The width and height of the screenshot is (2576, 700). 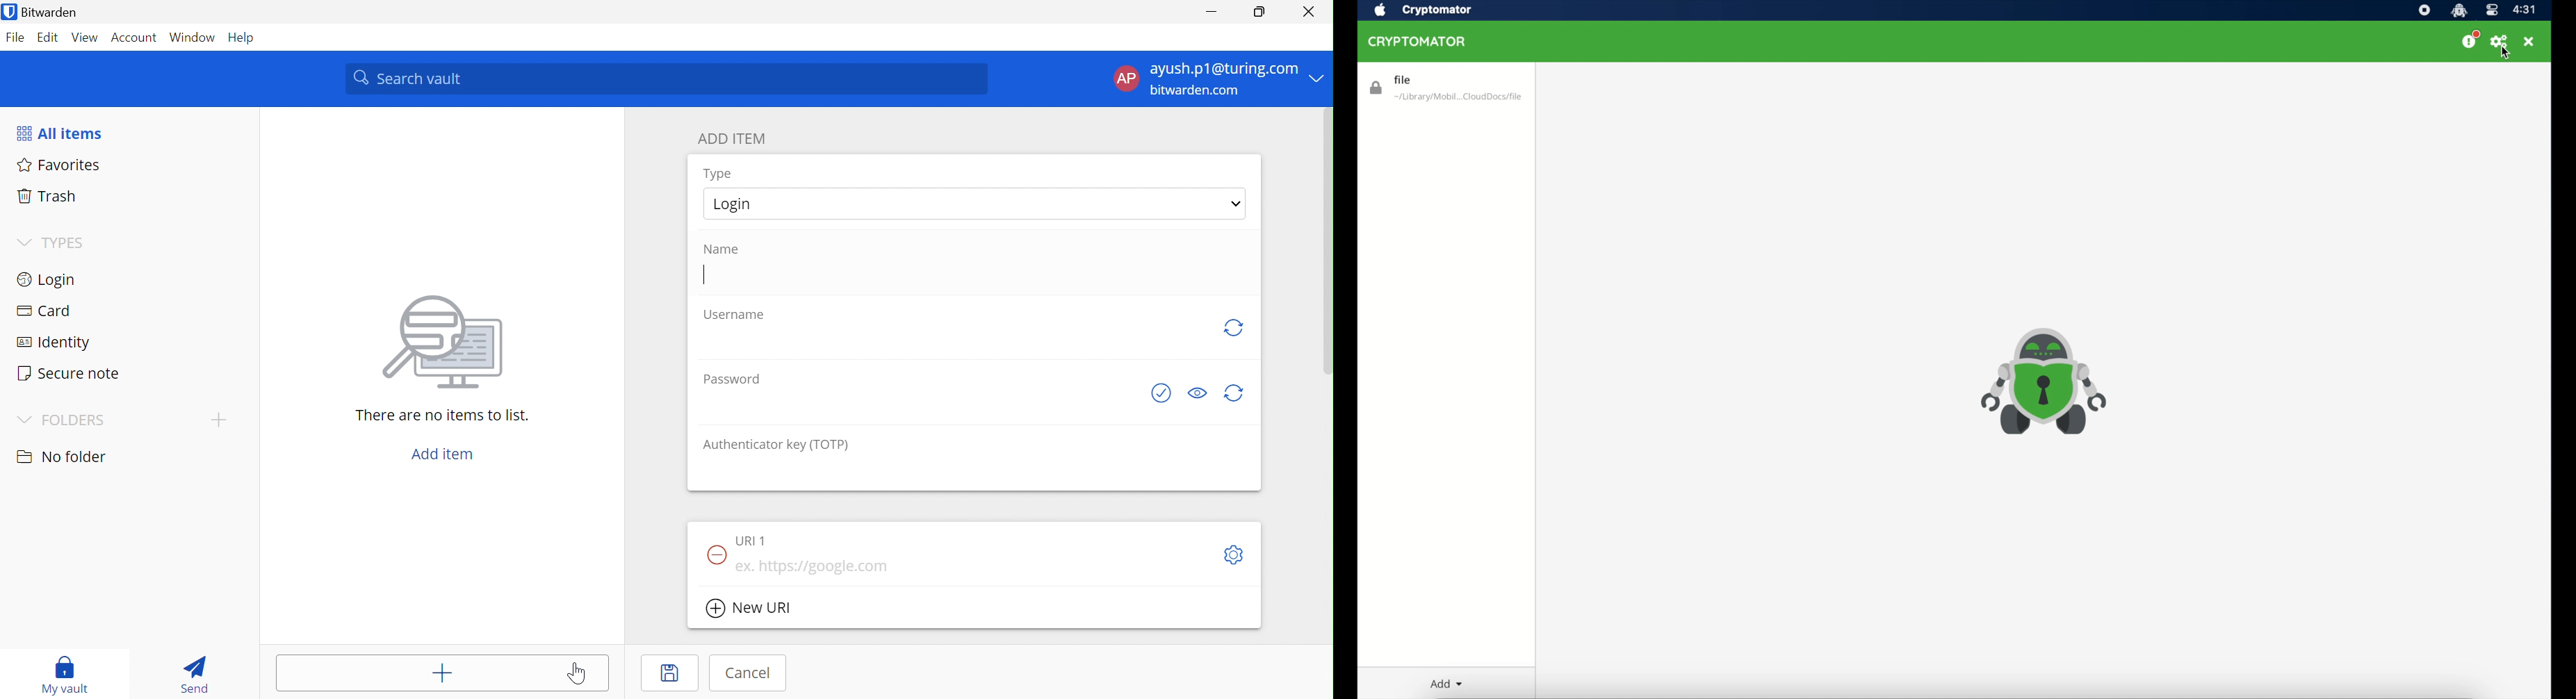 What do you see at coordinates (736, 206) in the screenshot?
I see `Login` at bounding box center [736, 206].